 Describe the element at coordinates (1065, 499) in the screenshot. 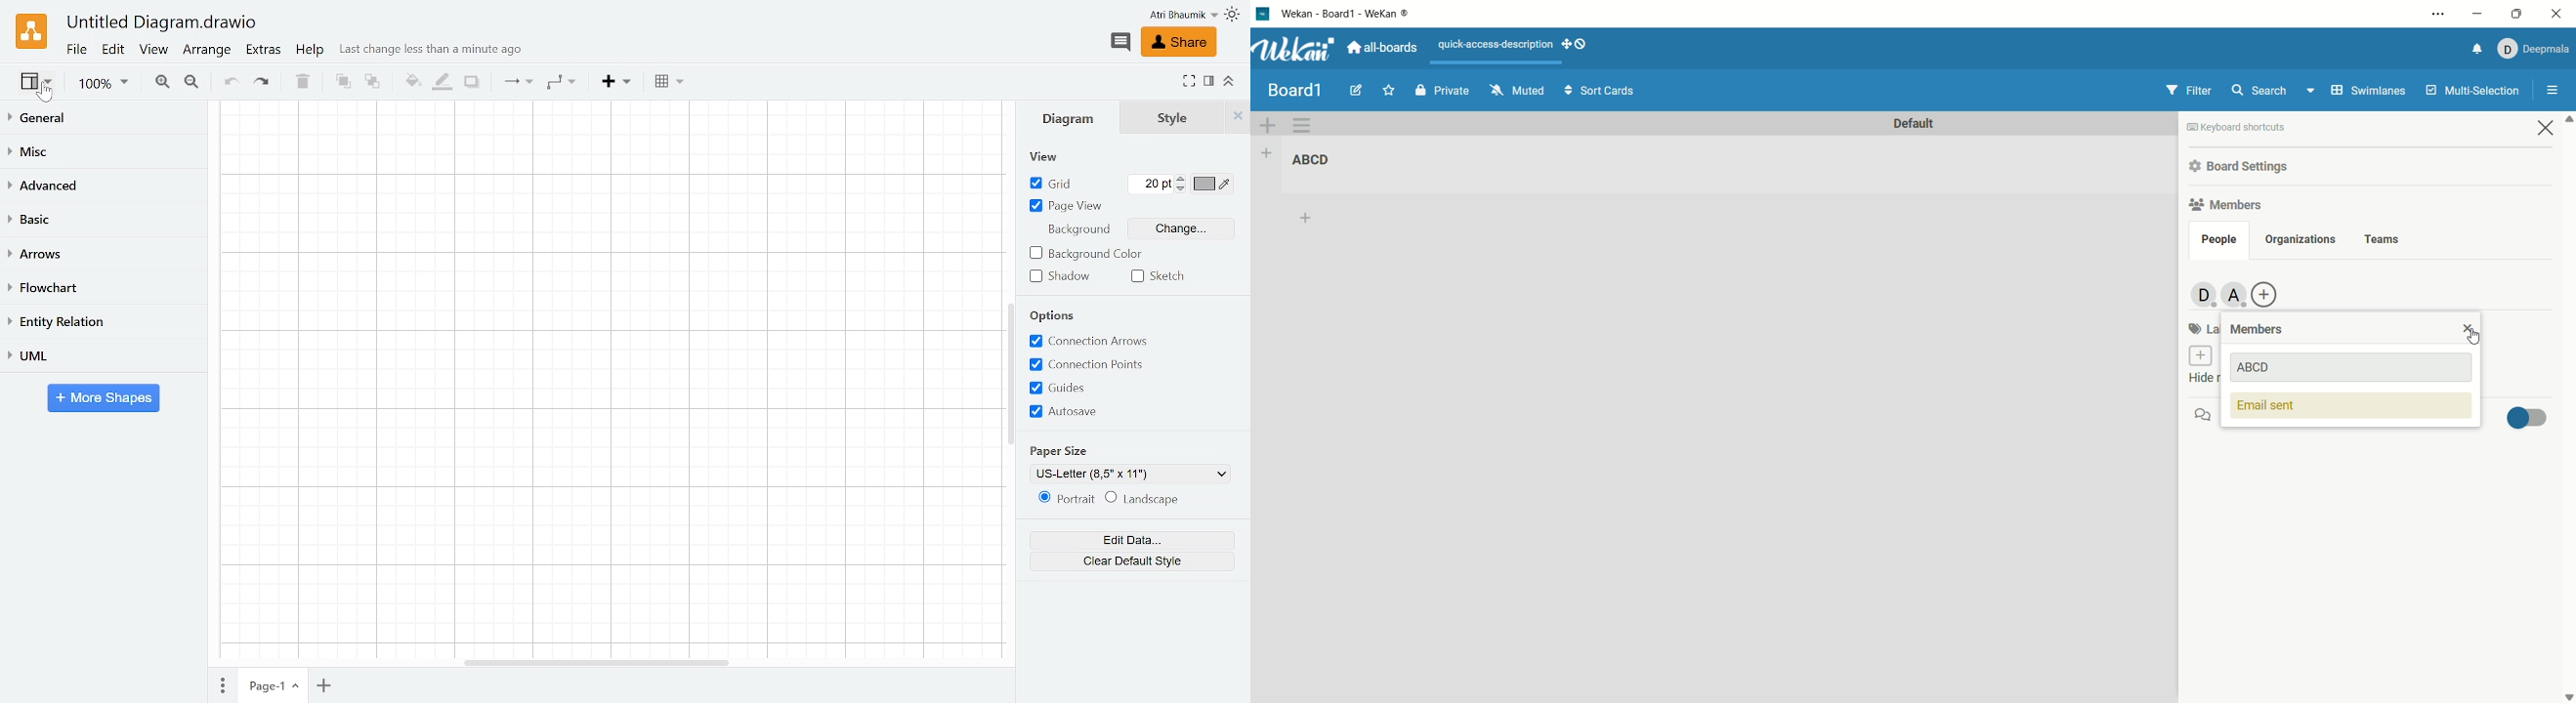

I see `Potrait` at that location.